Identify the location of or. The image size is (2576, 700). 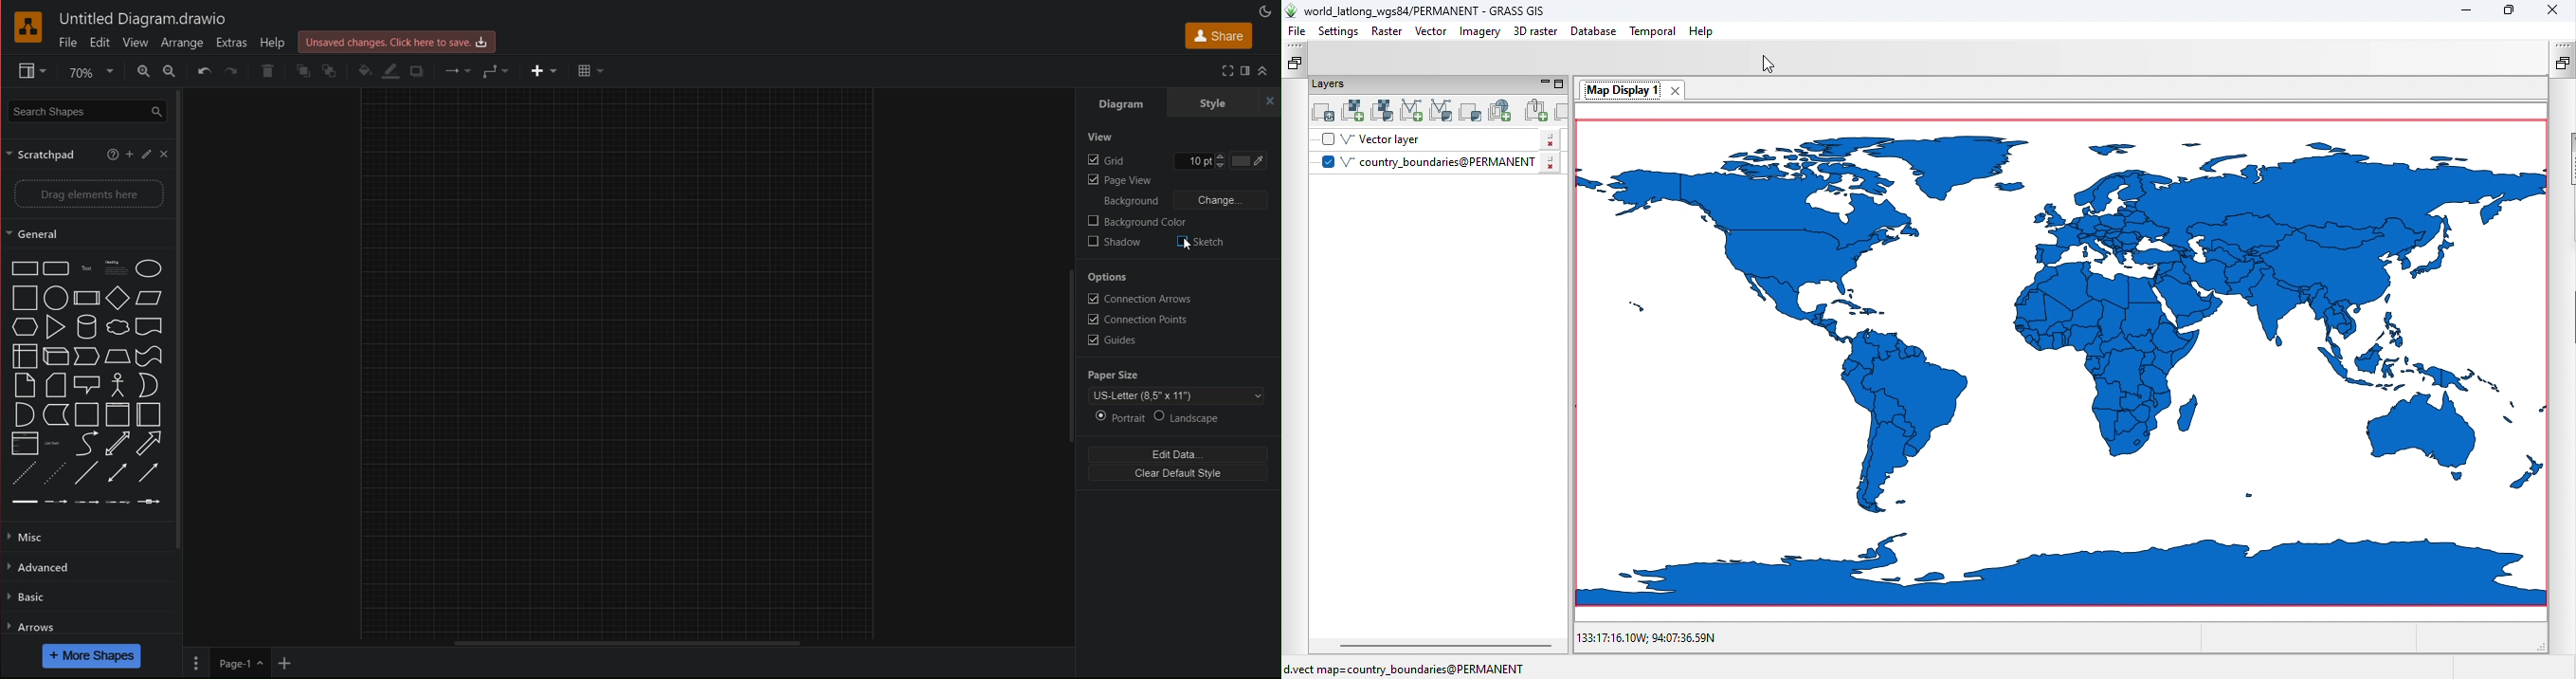
(147, 385).